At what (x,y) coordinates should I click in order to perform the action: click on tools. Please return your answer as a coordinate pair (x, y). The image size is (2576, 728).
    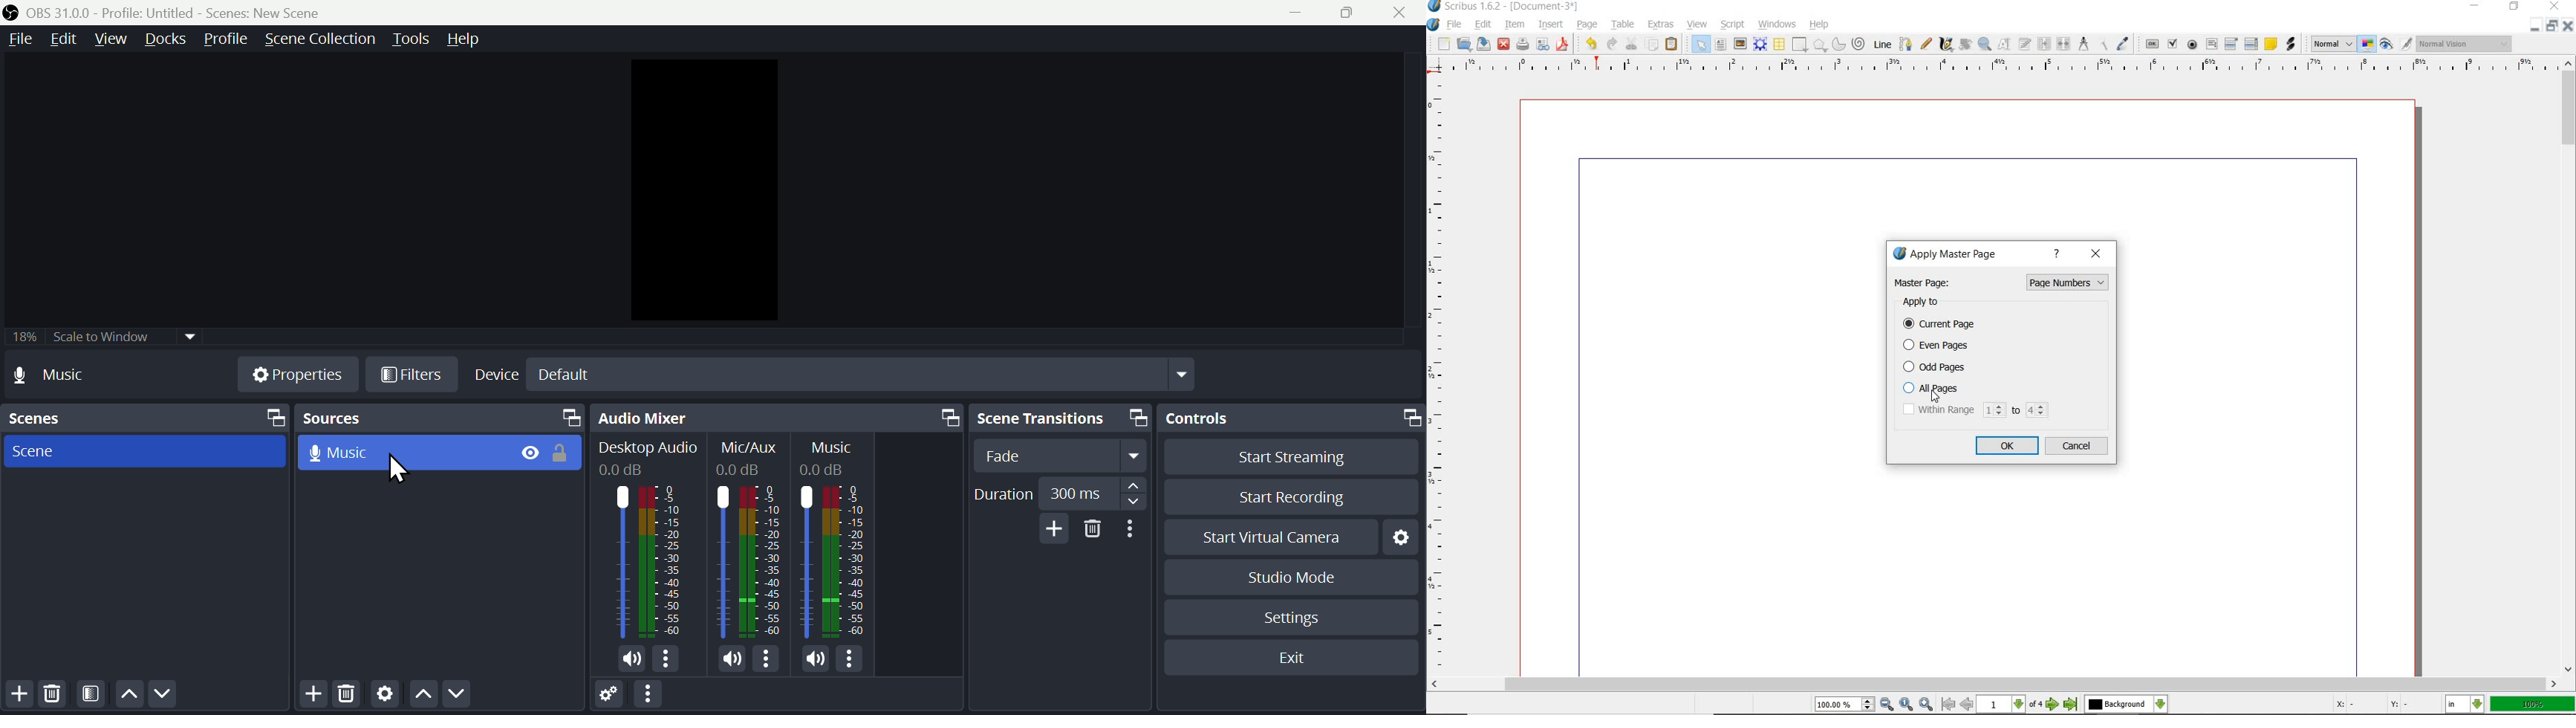
    Looking at the image, I should click on (414, 39).